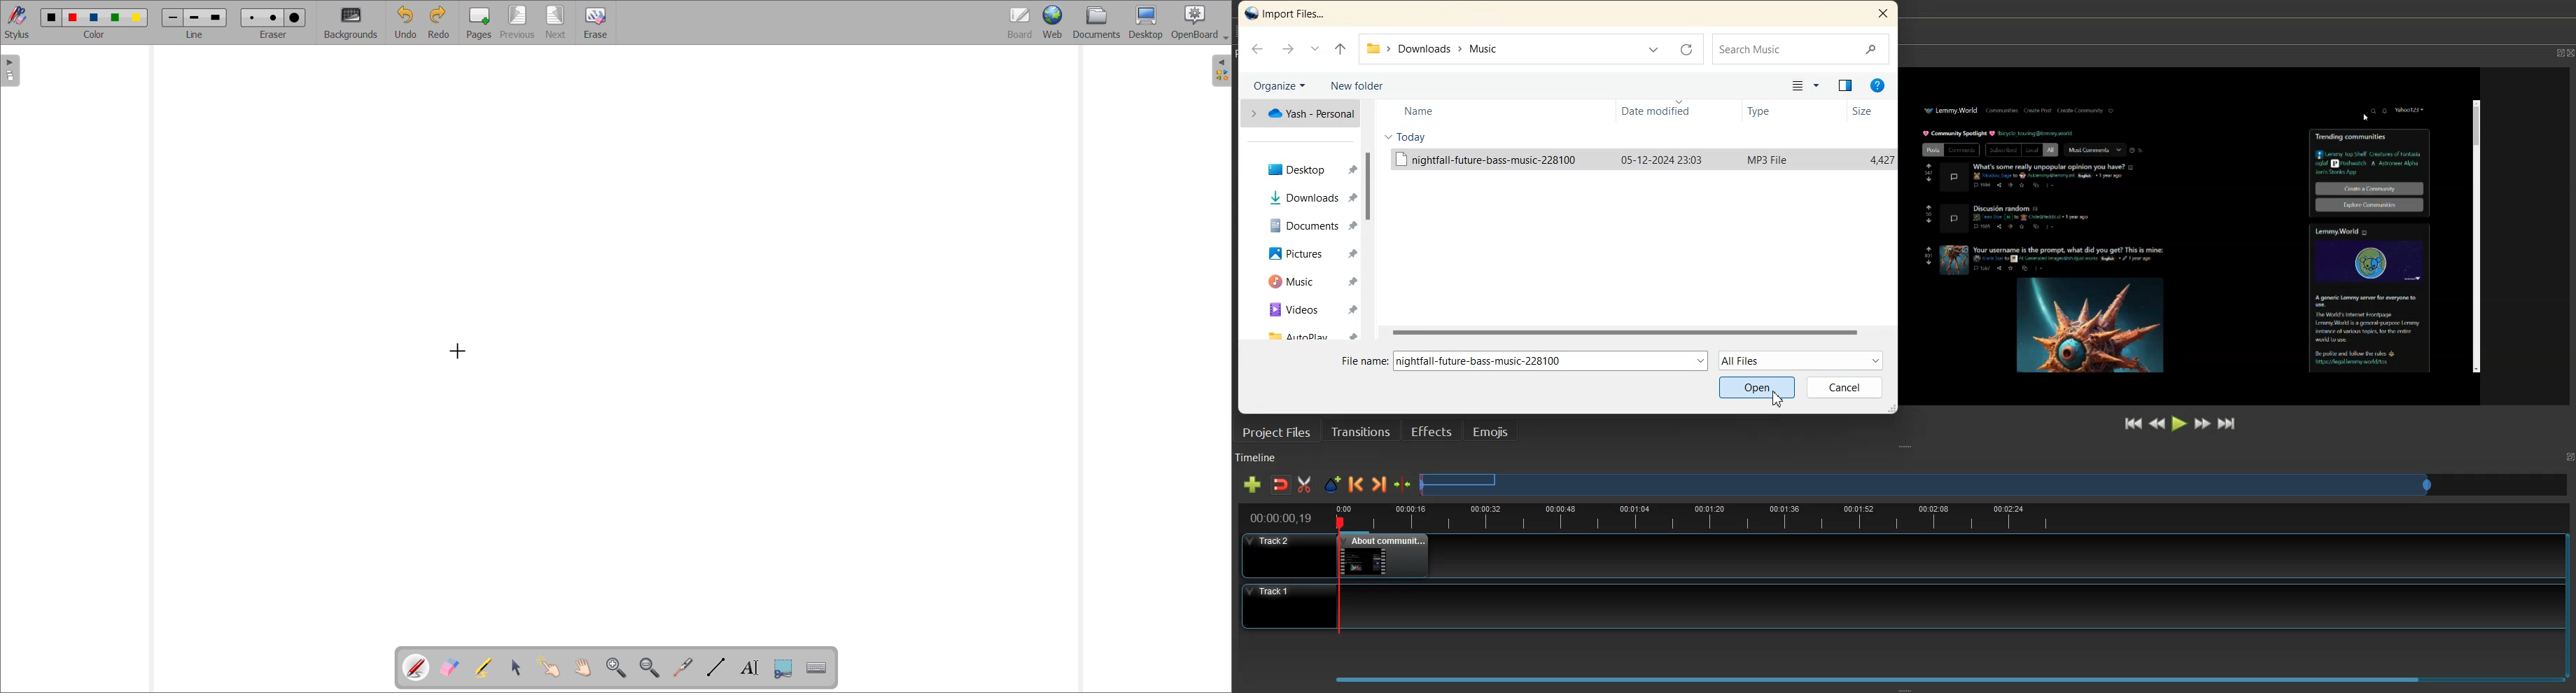 Image resolution: width=2576 pixels, height=700 pixels. What do you see at coordinates (1315, 49) in the screenshot?
I see `Recent Location` at bounding box center [1315, 49].